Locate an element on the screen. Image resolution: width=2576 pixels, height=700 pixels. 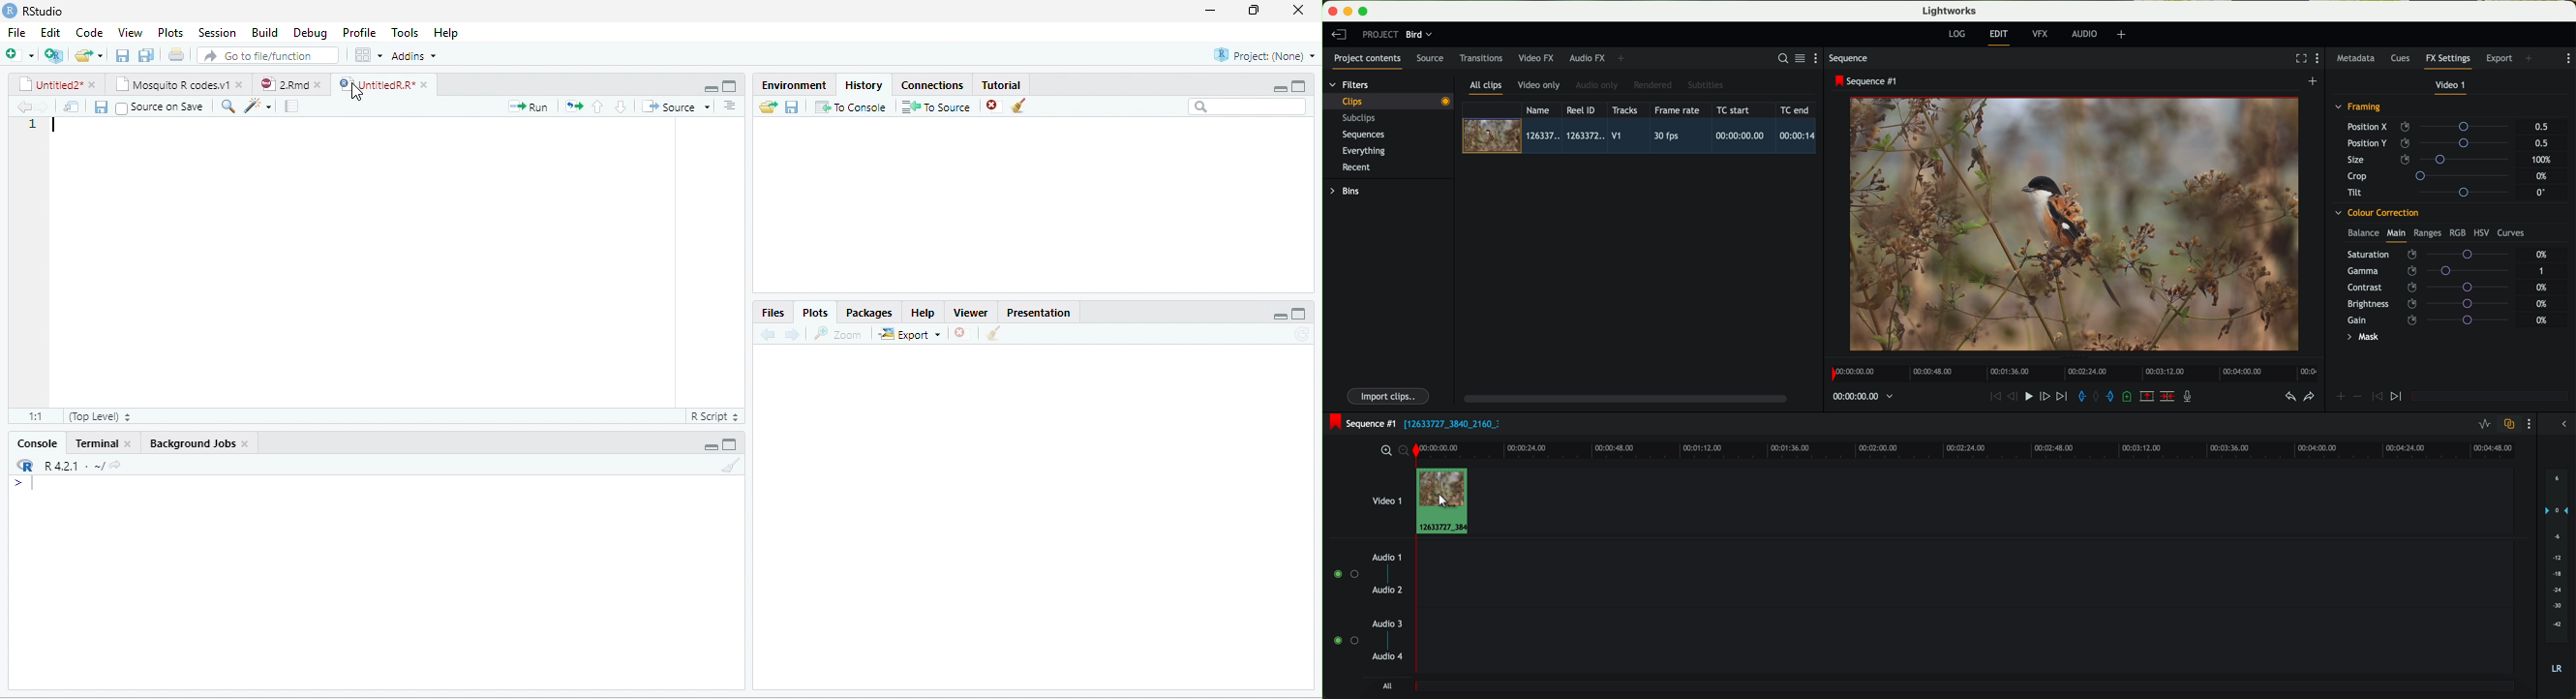
clean is located at coordinates (722, 467).